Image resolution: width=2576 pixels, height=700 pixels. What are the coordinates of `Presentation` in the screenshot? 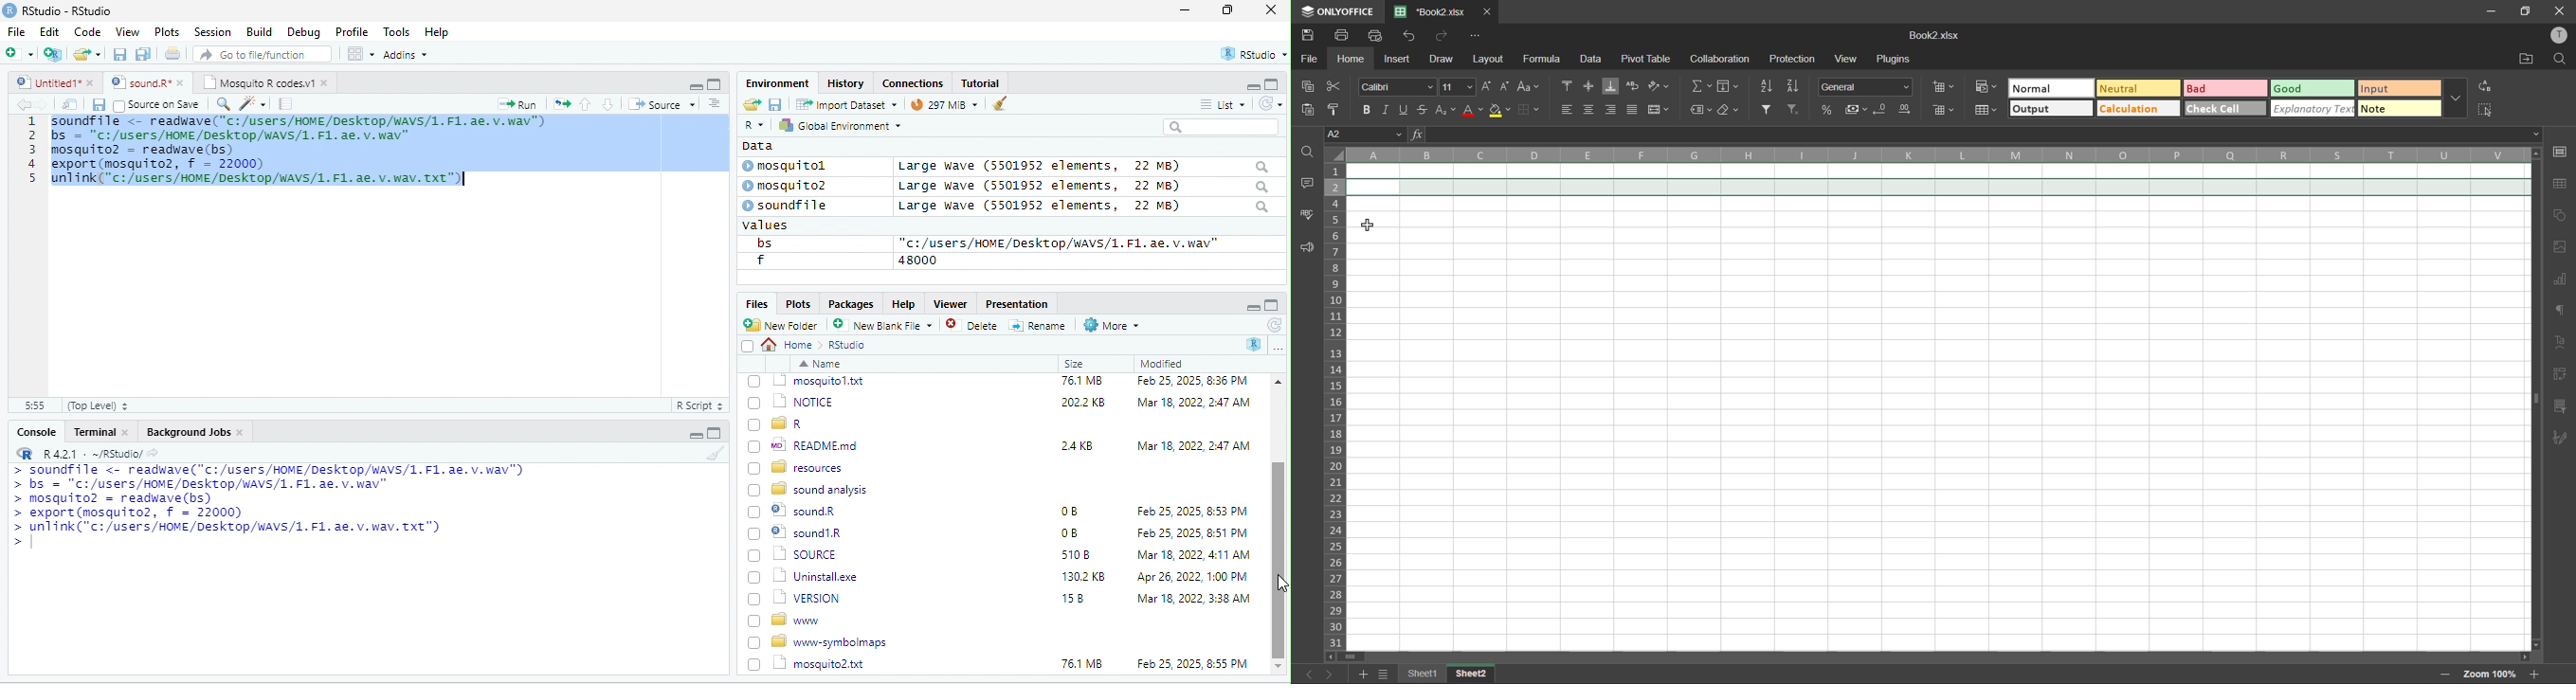 It's located at (1015, 303).